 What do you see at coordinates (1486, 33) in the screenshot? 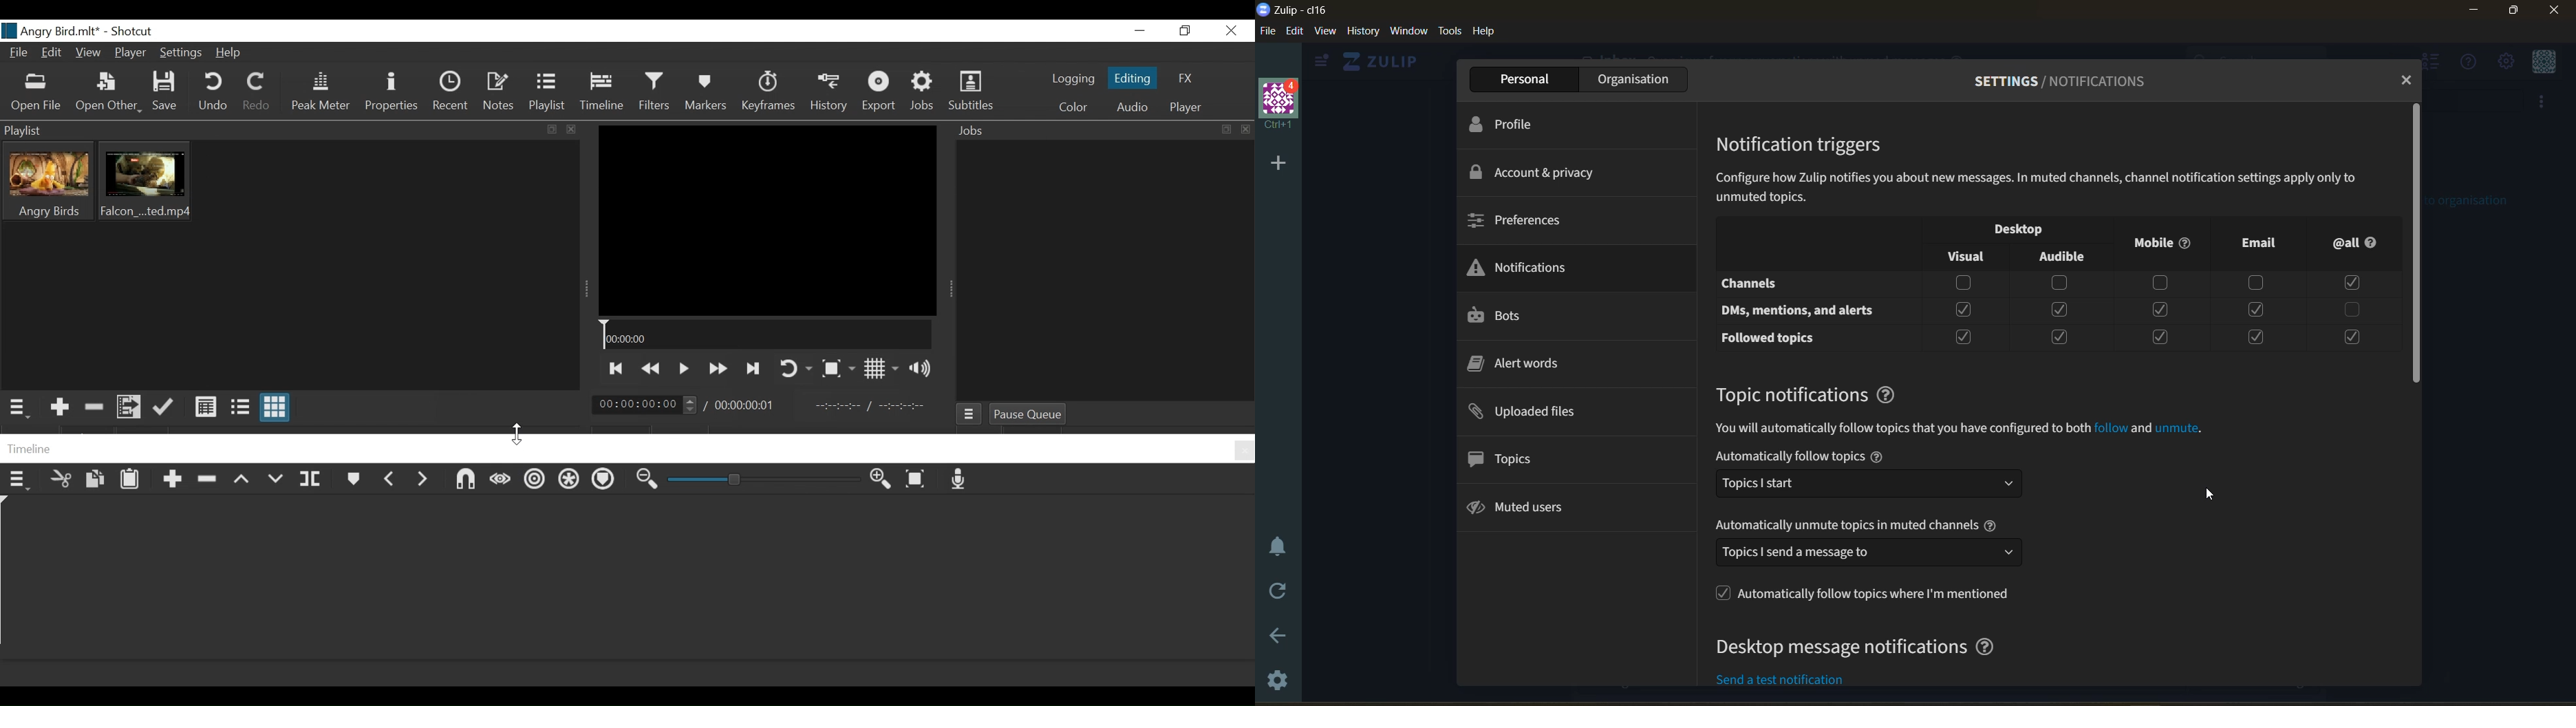
I see `help` at bounding box center [1486, 33].